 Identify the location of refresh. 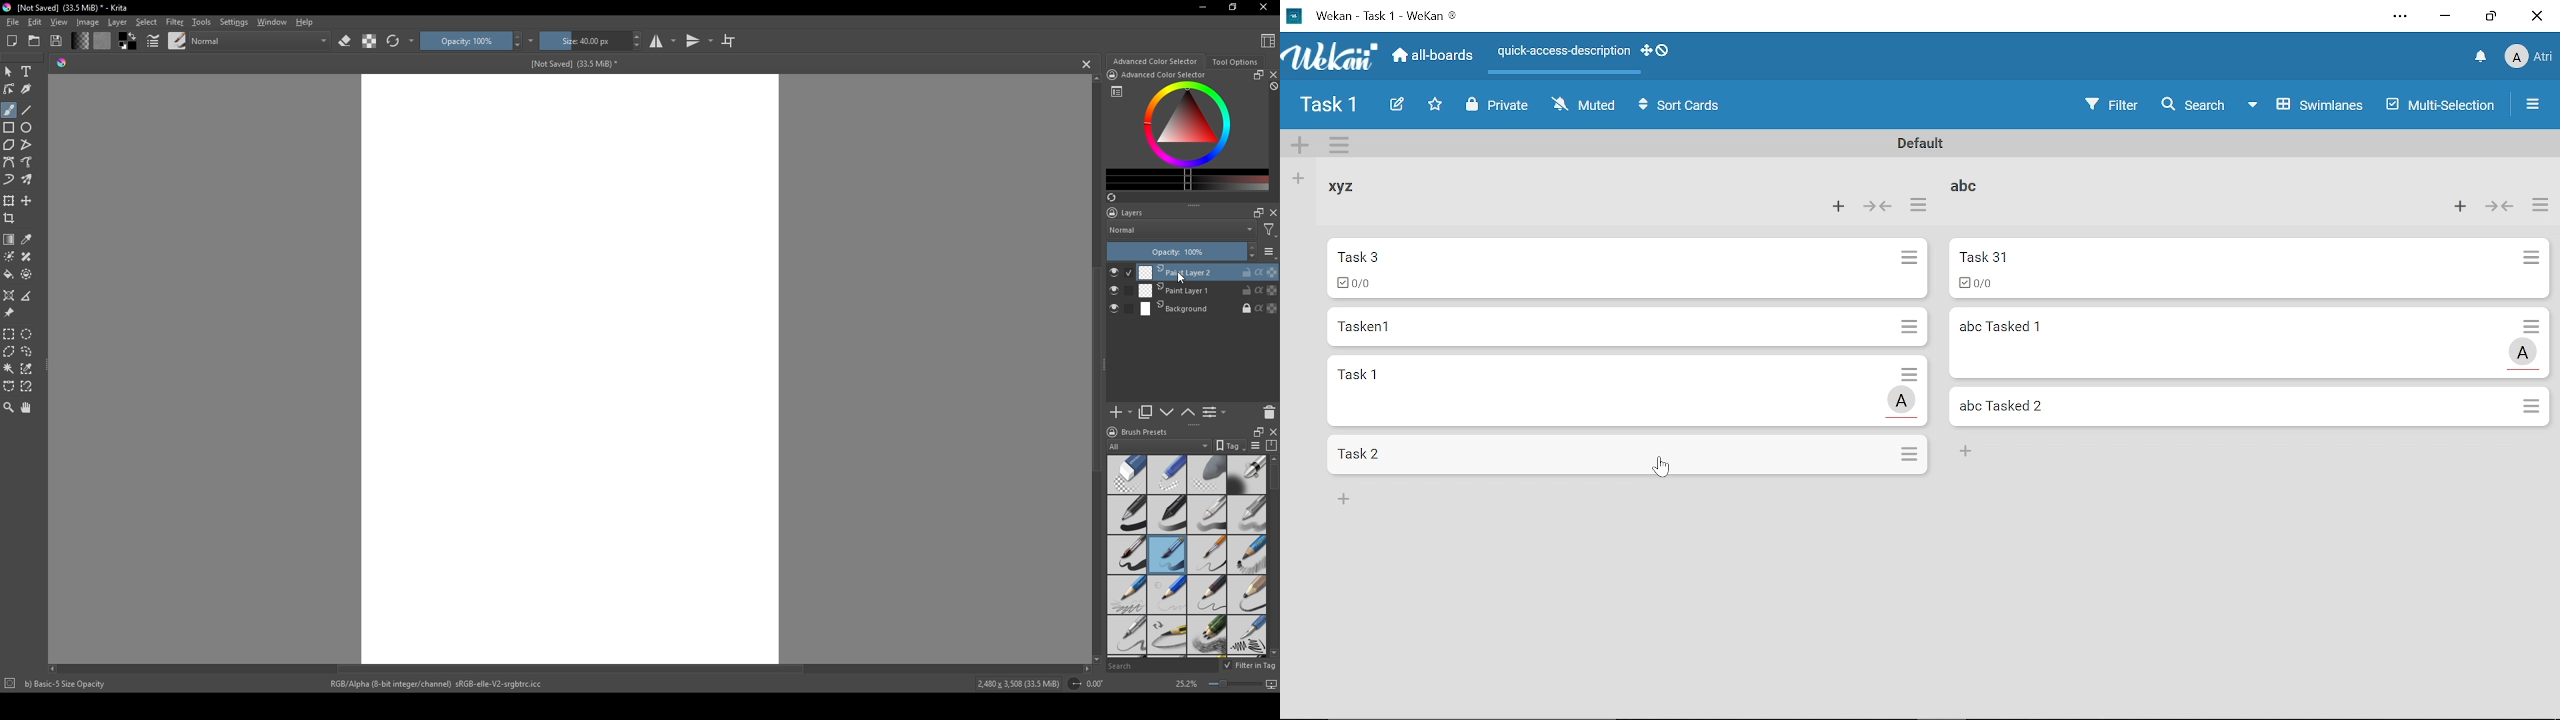
(393, 41).